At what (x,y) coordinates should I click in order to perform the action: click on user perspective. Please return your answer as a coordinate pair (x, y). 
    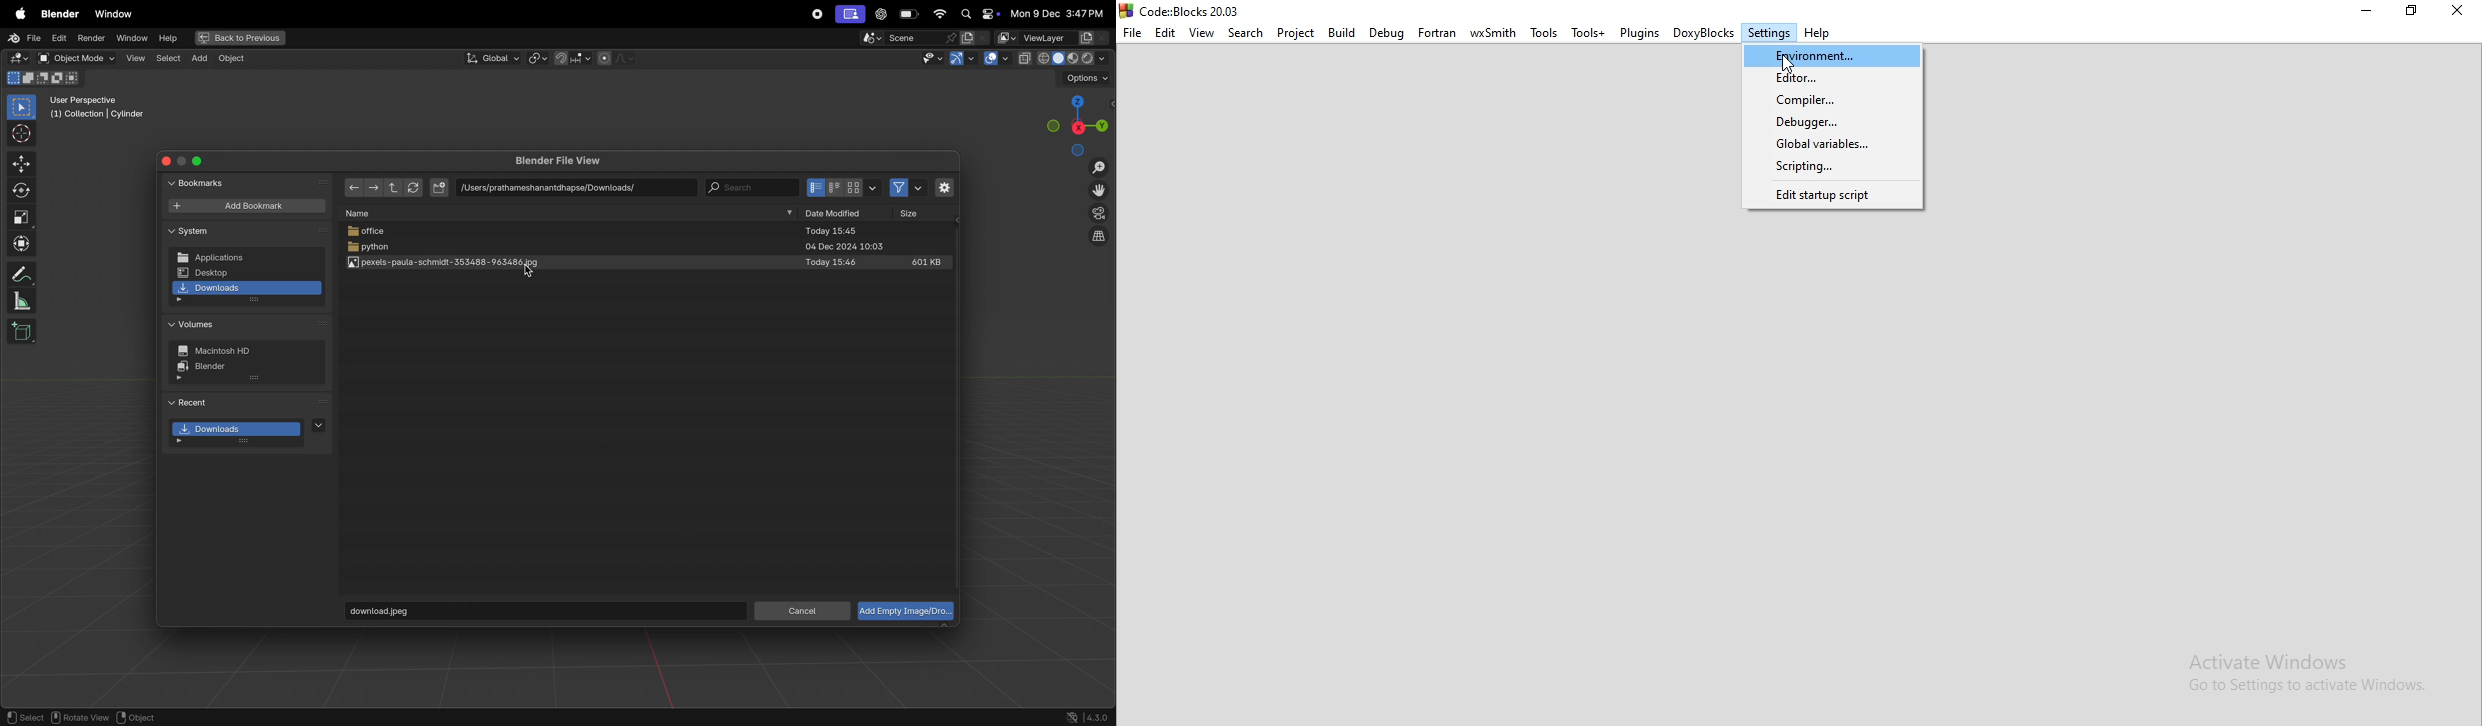
    Looking at the image, I should click on (100, 109).